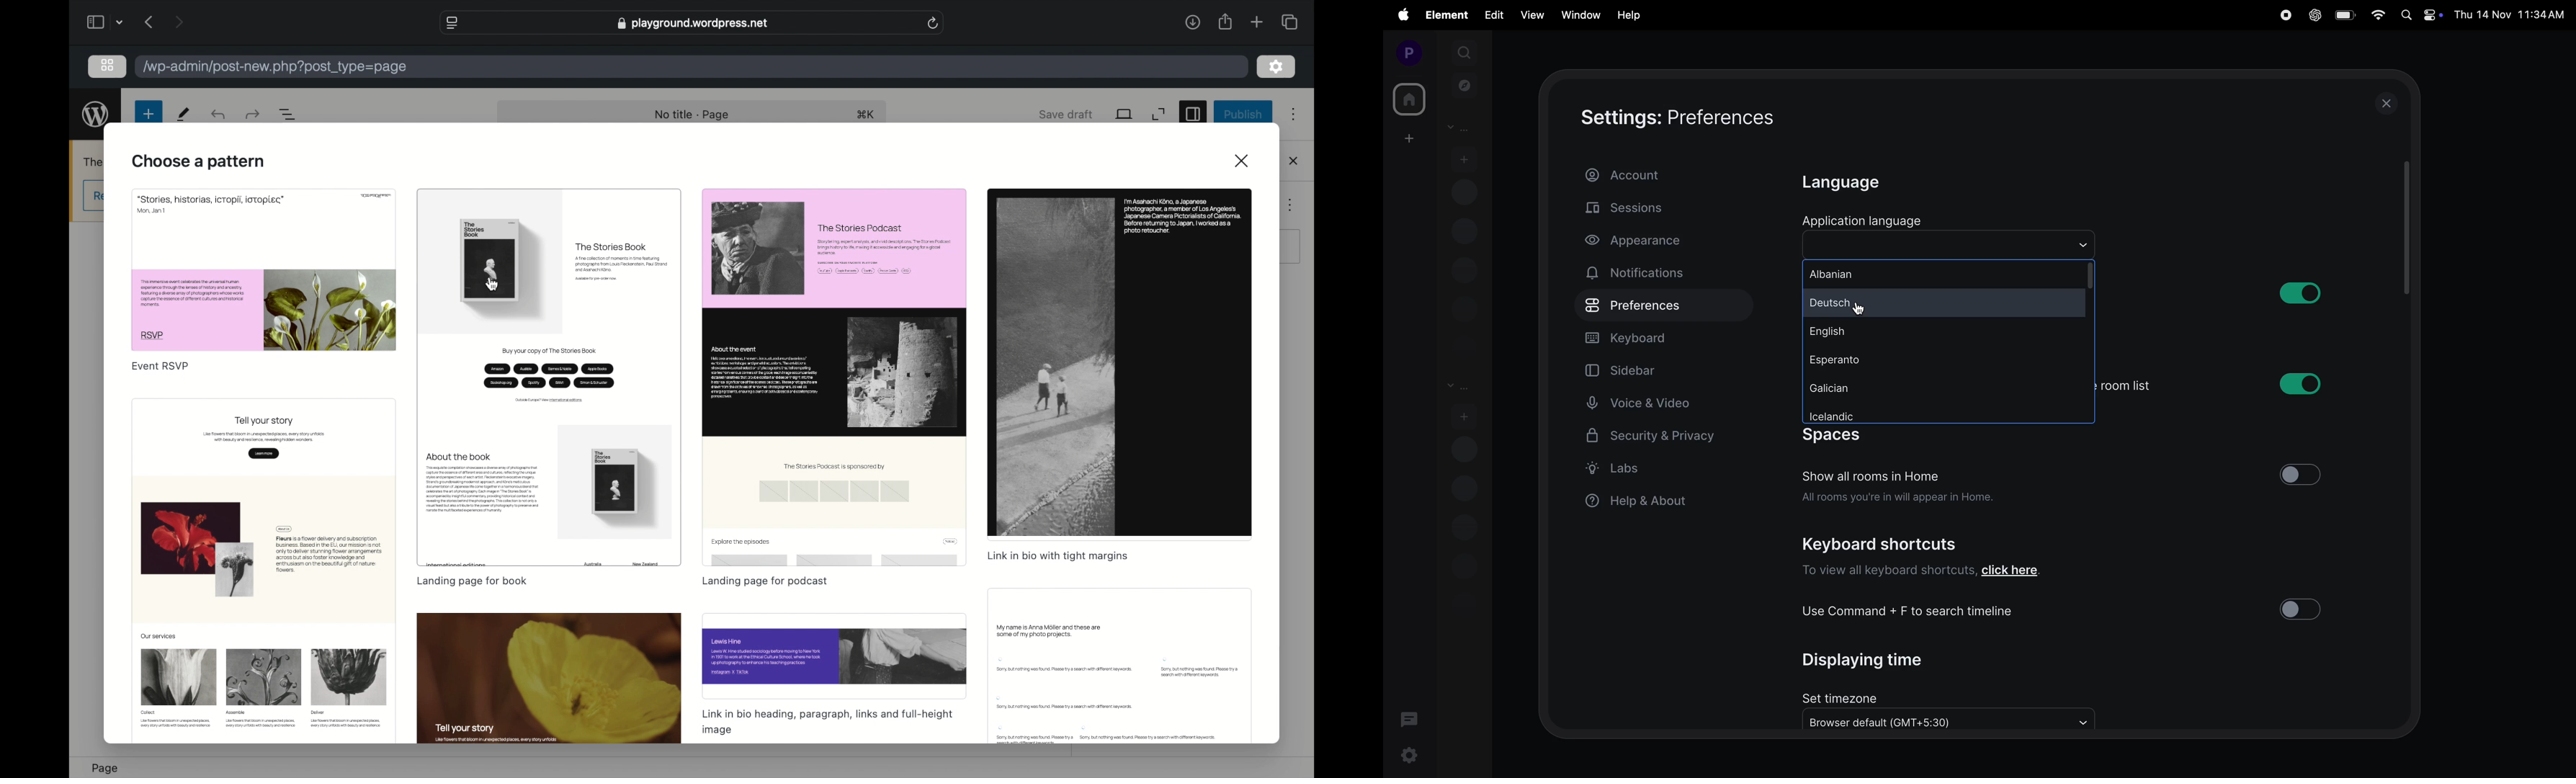  I want to click on hlep, so click(1629, 15).